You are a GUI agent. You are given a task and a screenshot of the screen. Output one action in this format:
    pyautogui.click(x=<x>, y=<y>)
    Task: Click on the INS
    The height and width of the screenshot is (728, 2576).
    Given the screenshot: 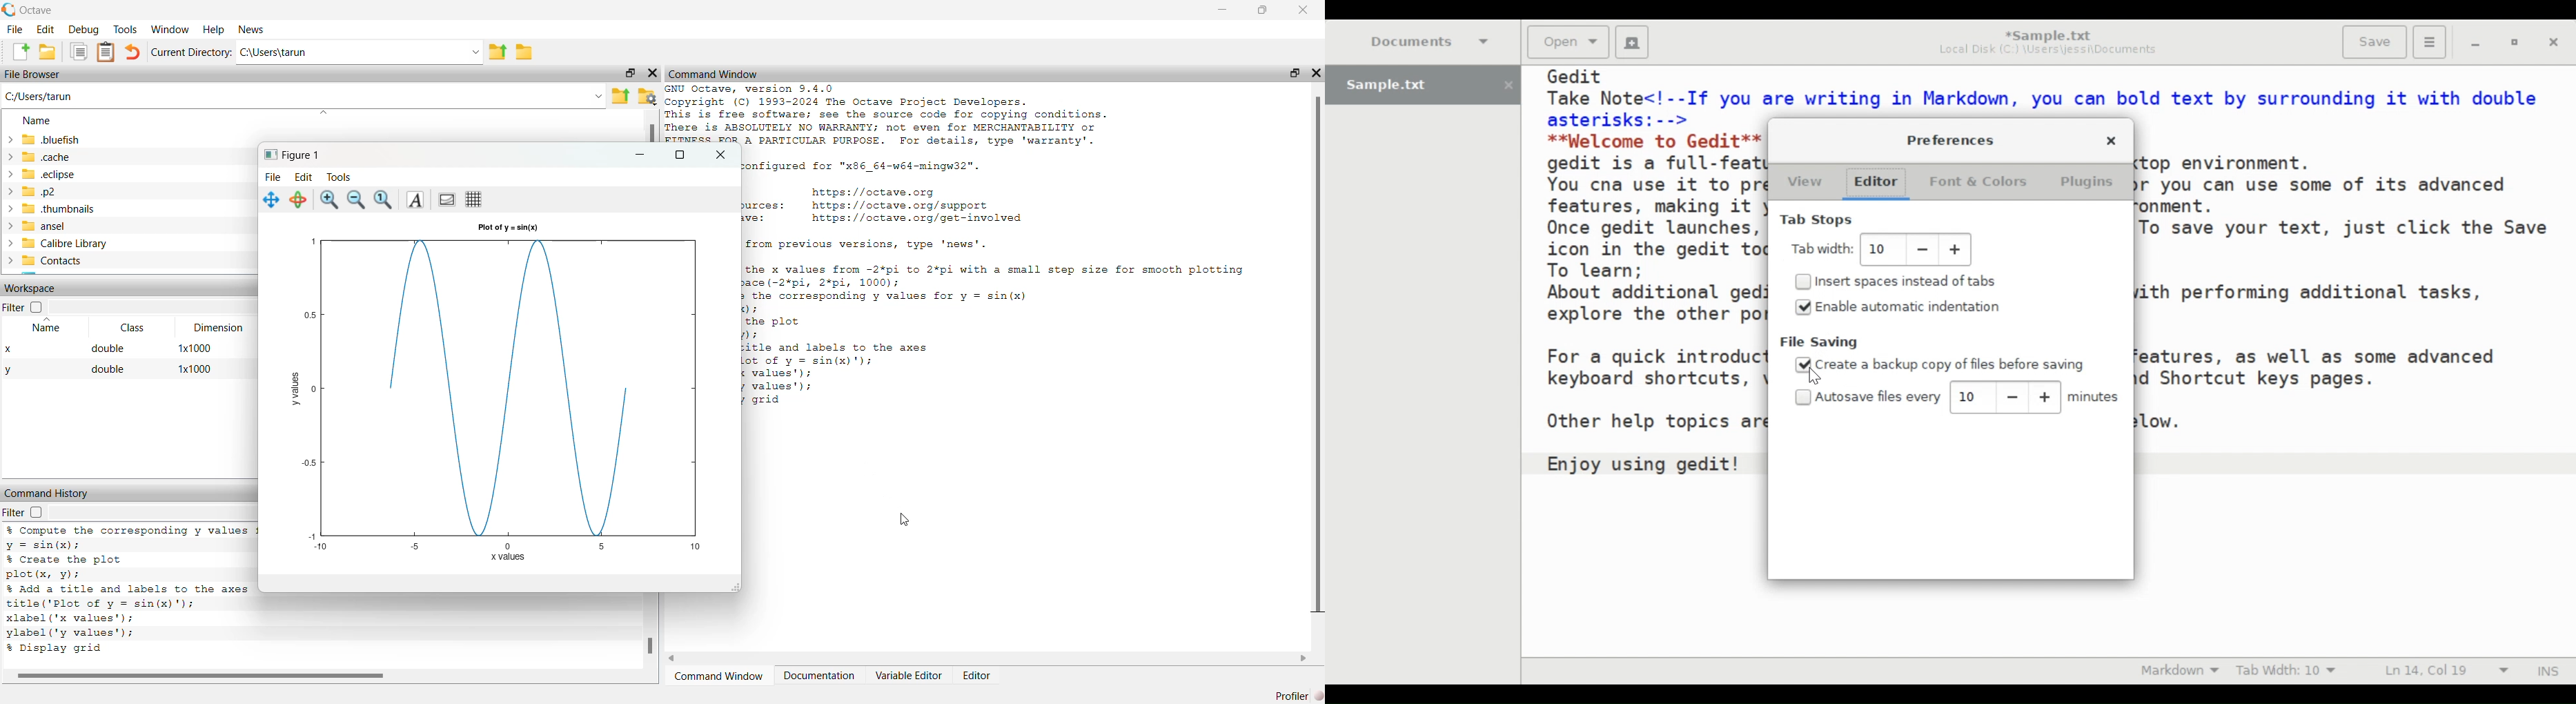 What is the action you would take?
    pyautogui.click(x=2547, y=669)
    